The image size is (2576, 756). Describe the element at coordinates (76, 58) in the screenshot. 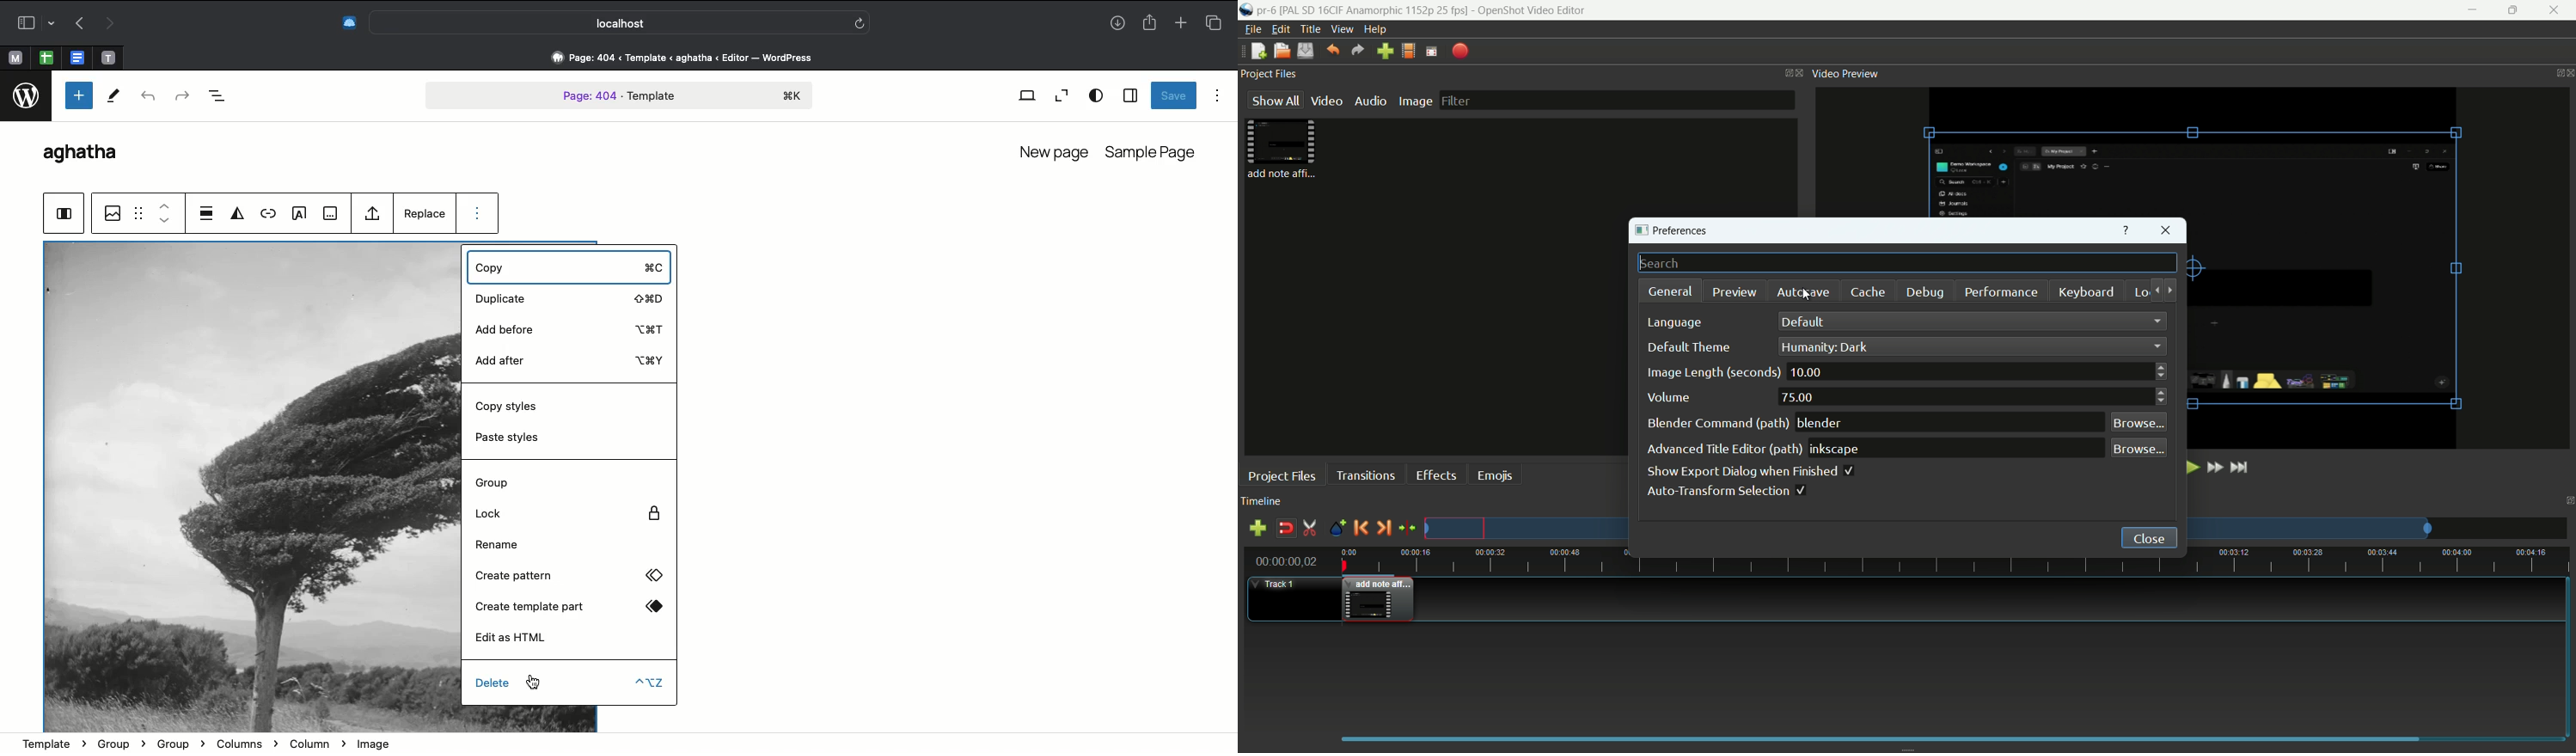

I see `open tab, google docs` at that location.